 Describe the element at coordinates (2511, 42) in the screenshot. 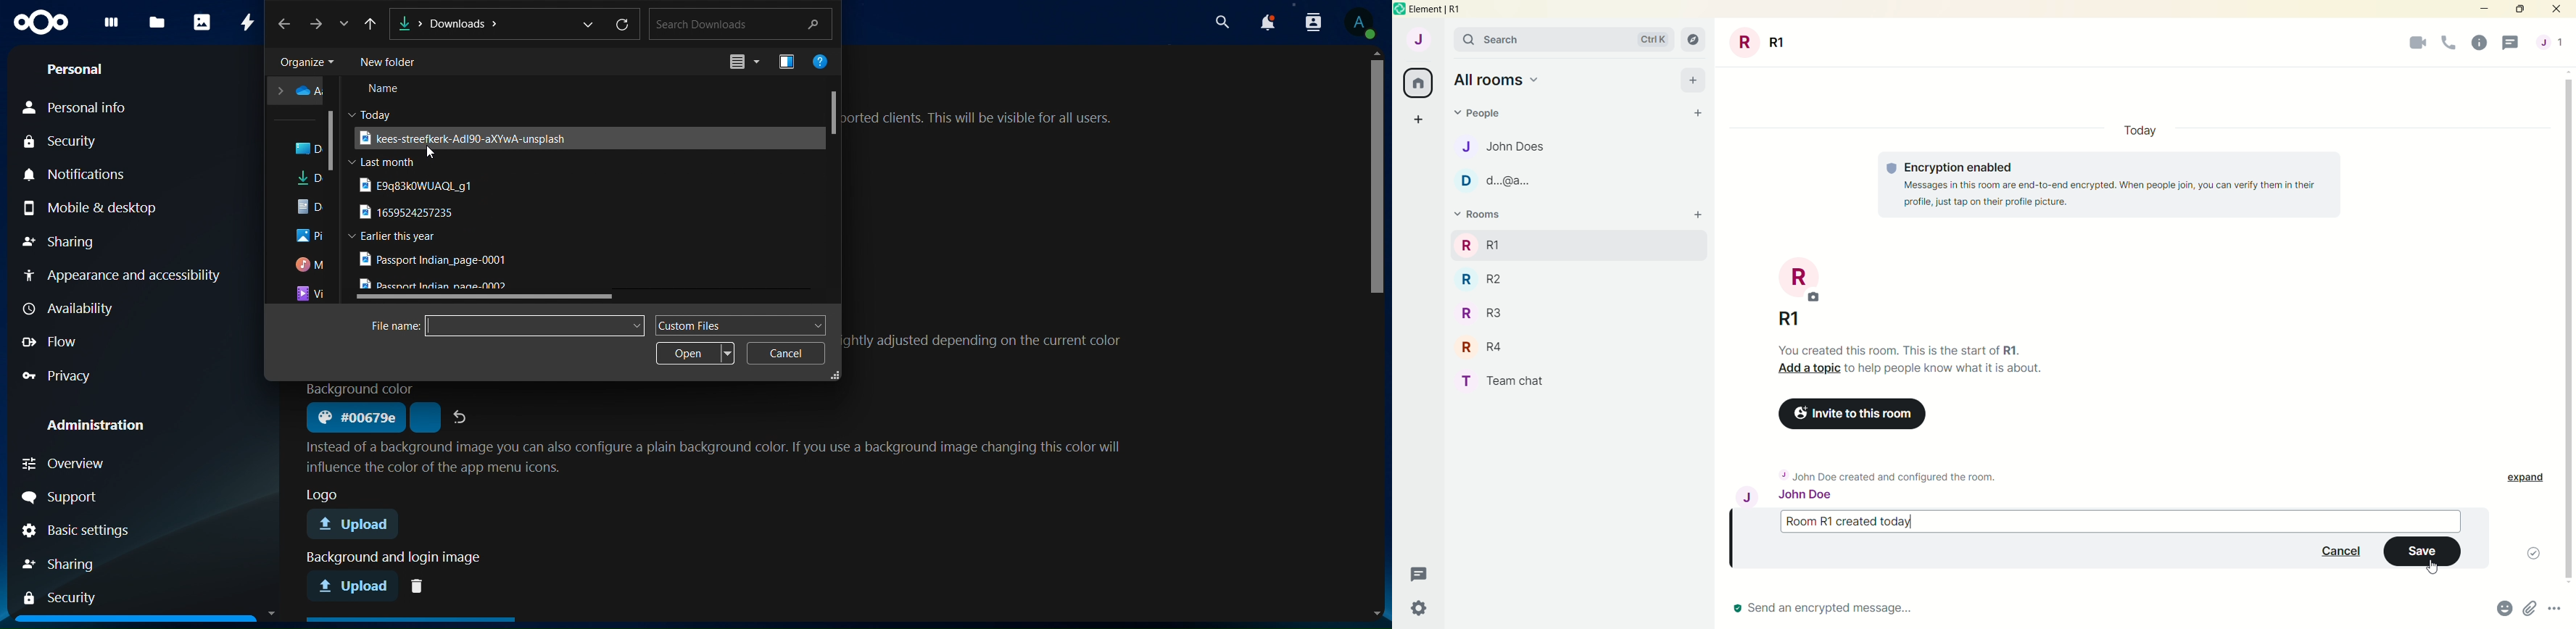

I see `threads` at that location.